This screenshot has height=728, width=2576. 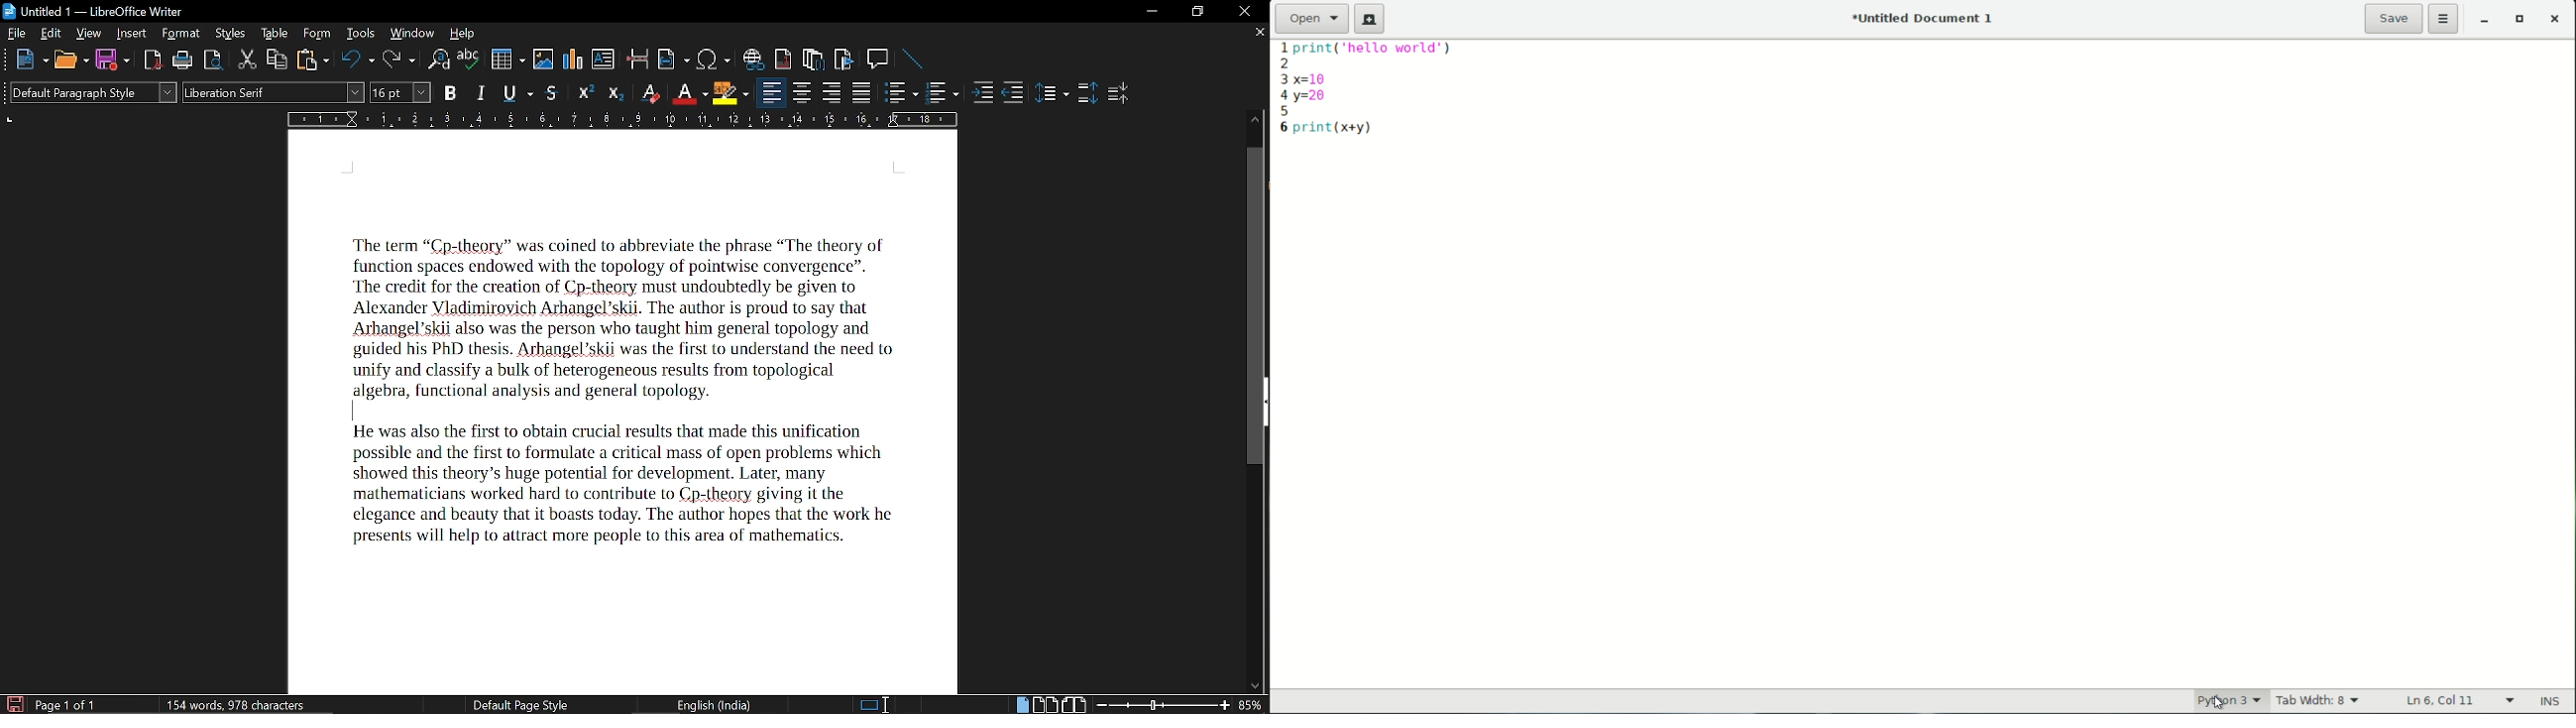 I want to click on words and character count: 154 words, 978 characters, so click(x=243, y=703).